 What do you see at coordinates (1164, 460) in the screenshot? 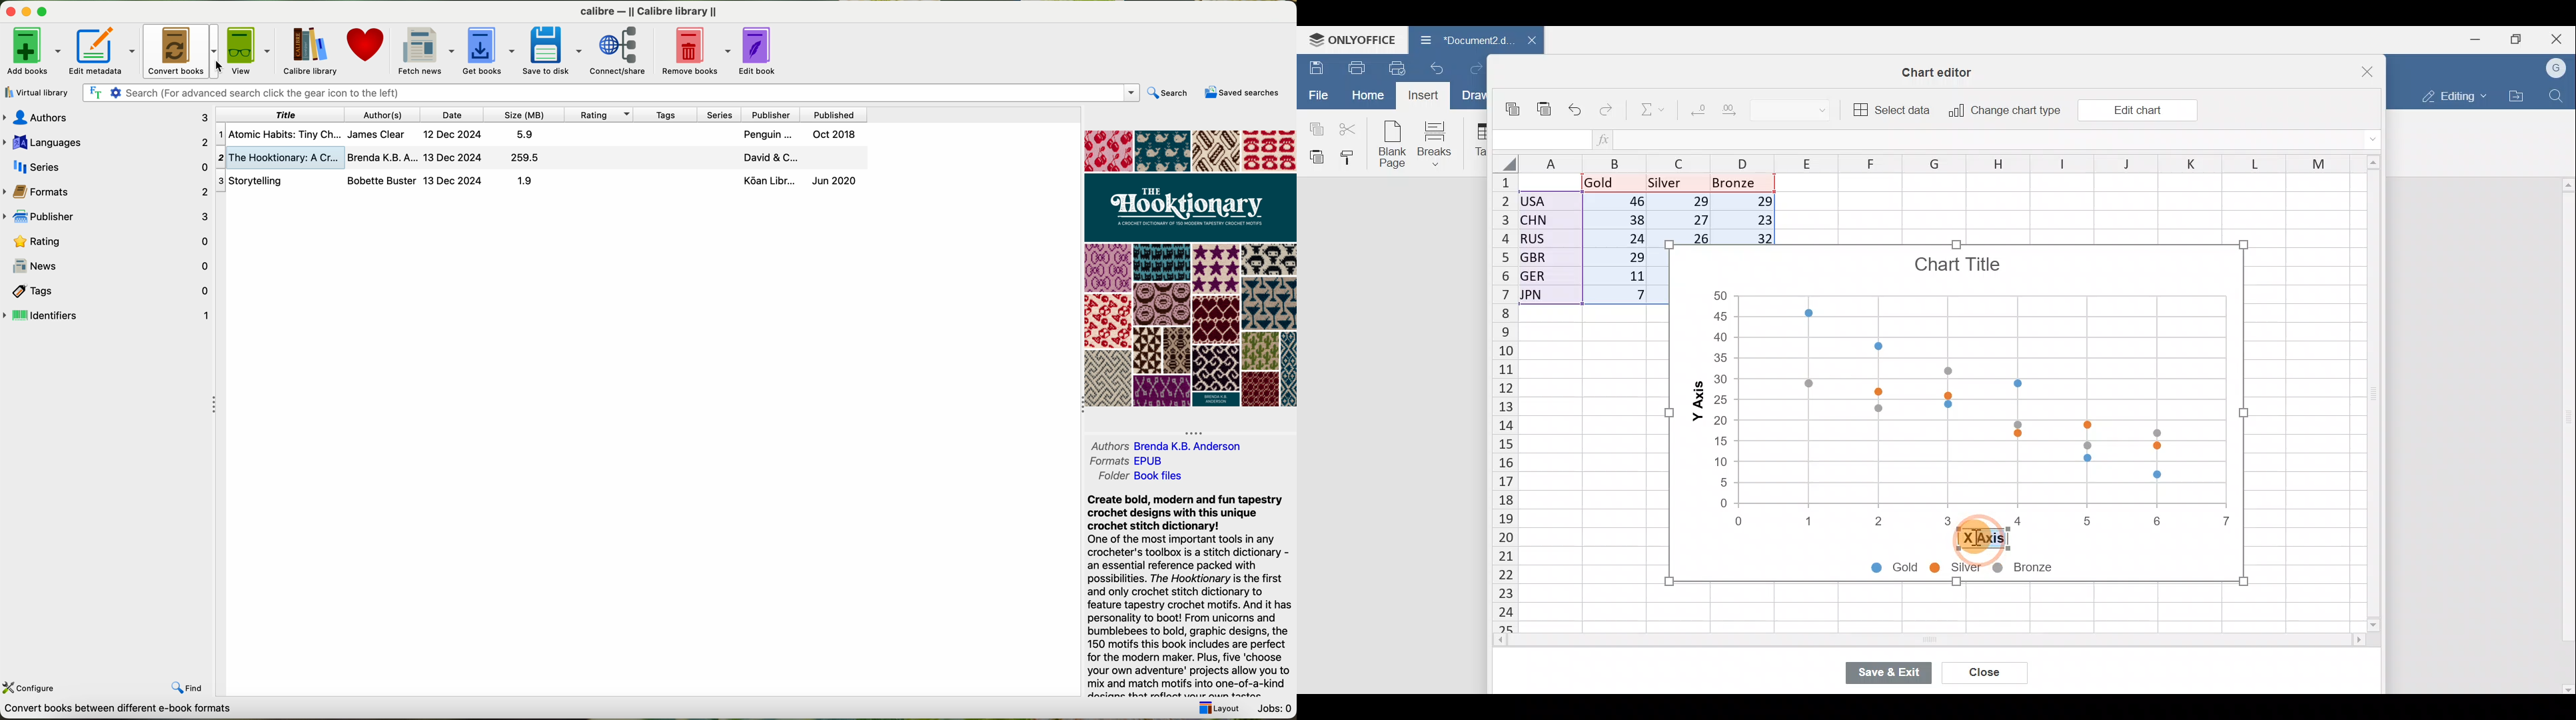
I see `EPUB` at bounding box center [1164, 460].